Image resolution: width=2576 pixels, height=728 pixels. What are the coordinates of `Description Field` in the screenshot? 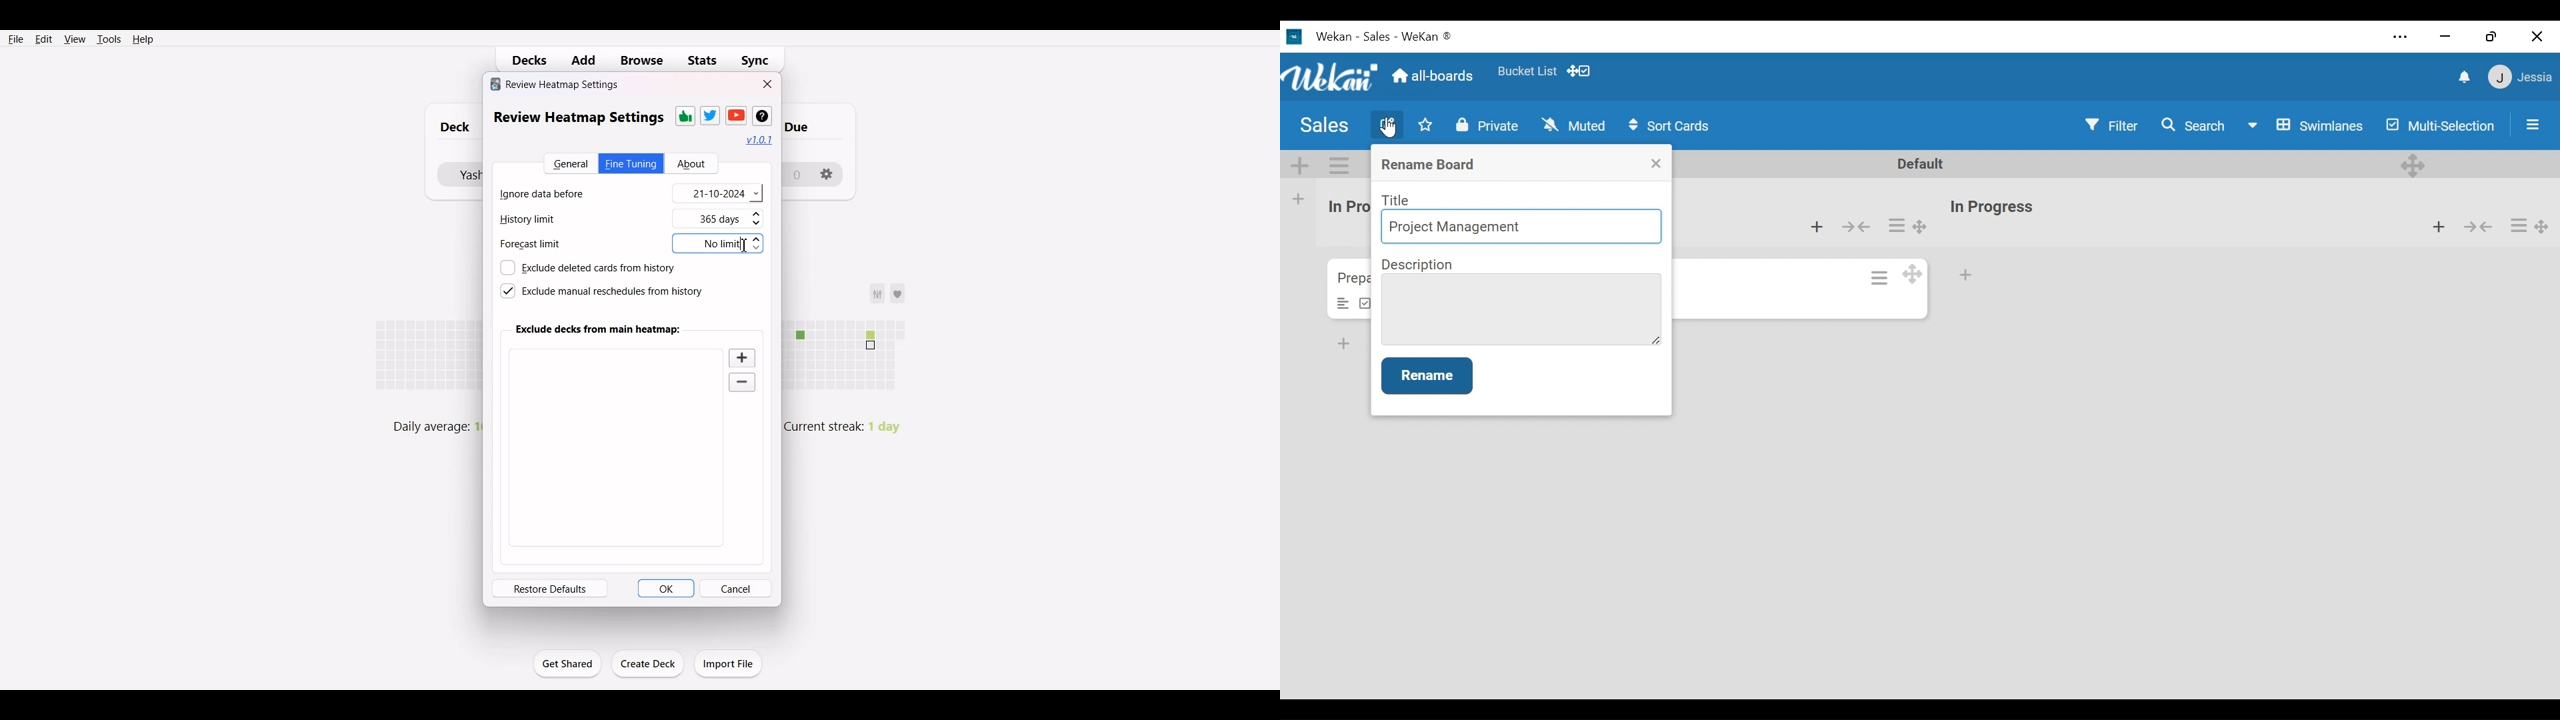 It's located at (1521, 309).